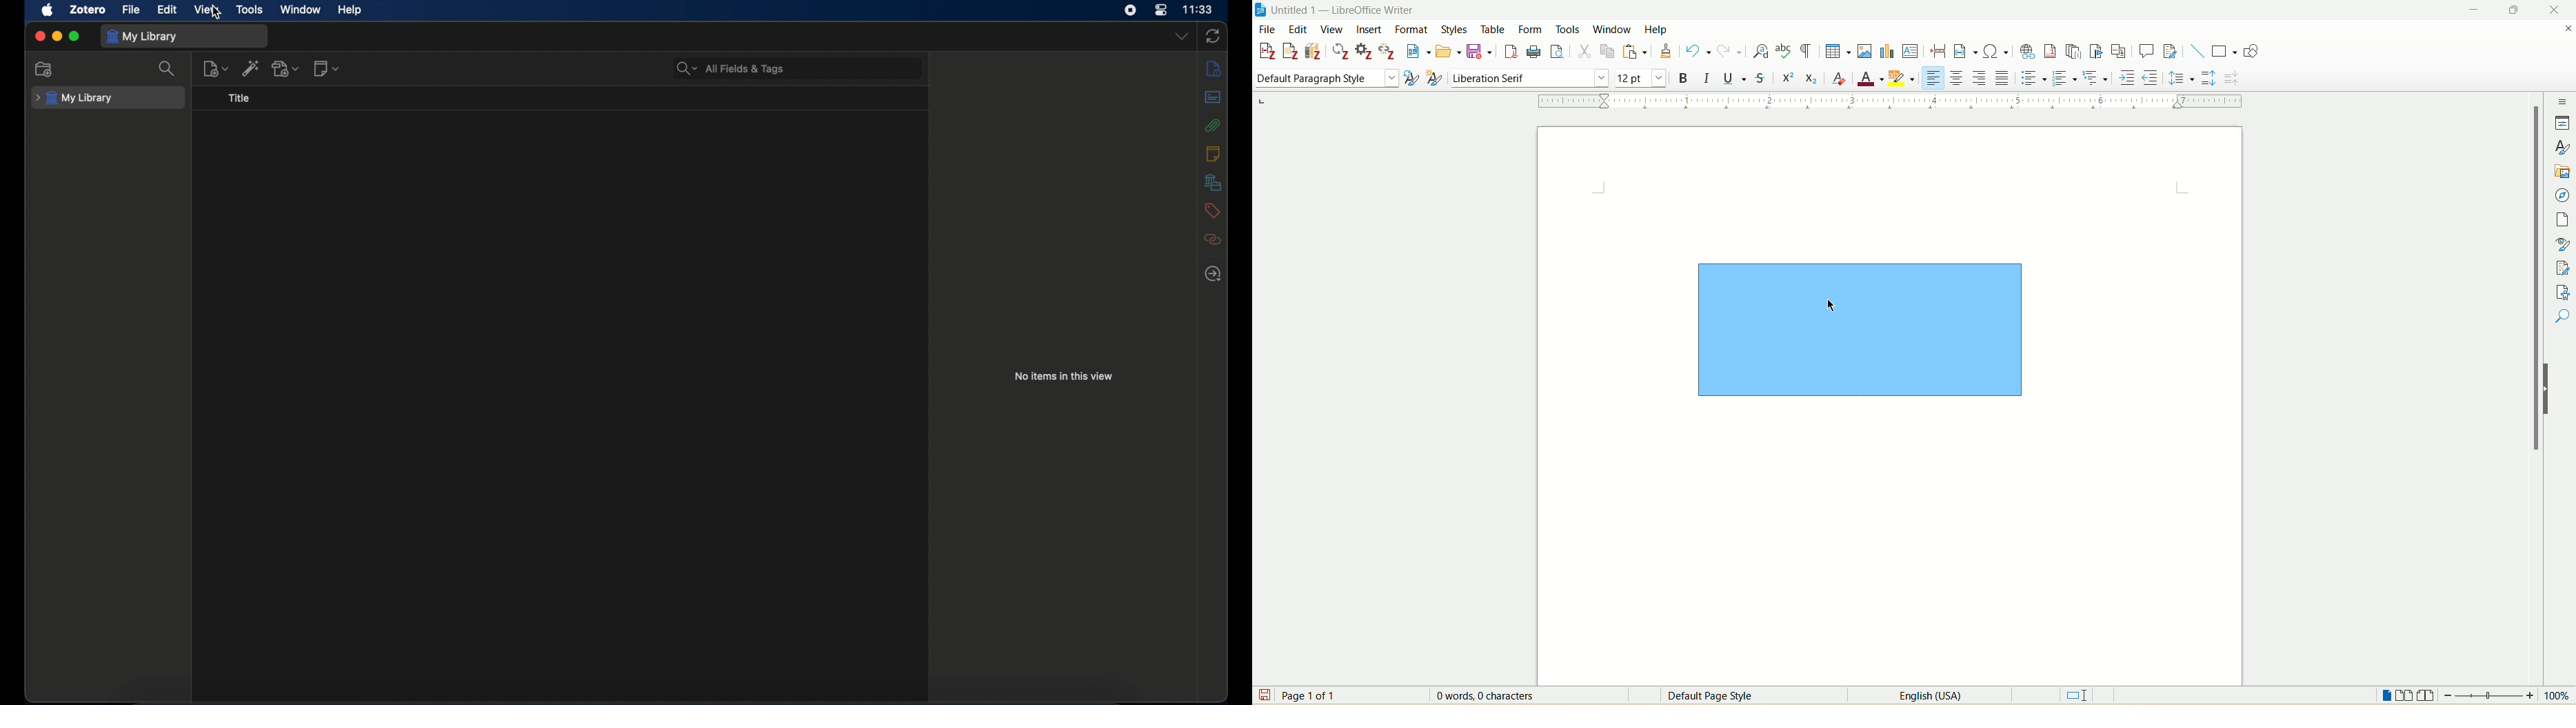  What do you see at coordinates (1700, 53) in the screenshot?
I see `undo` at bounding box center [1700, 53].